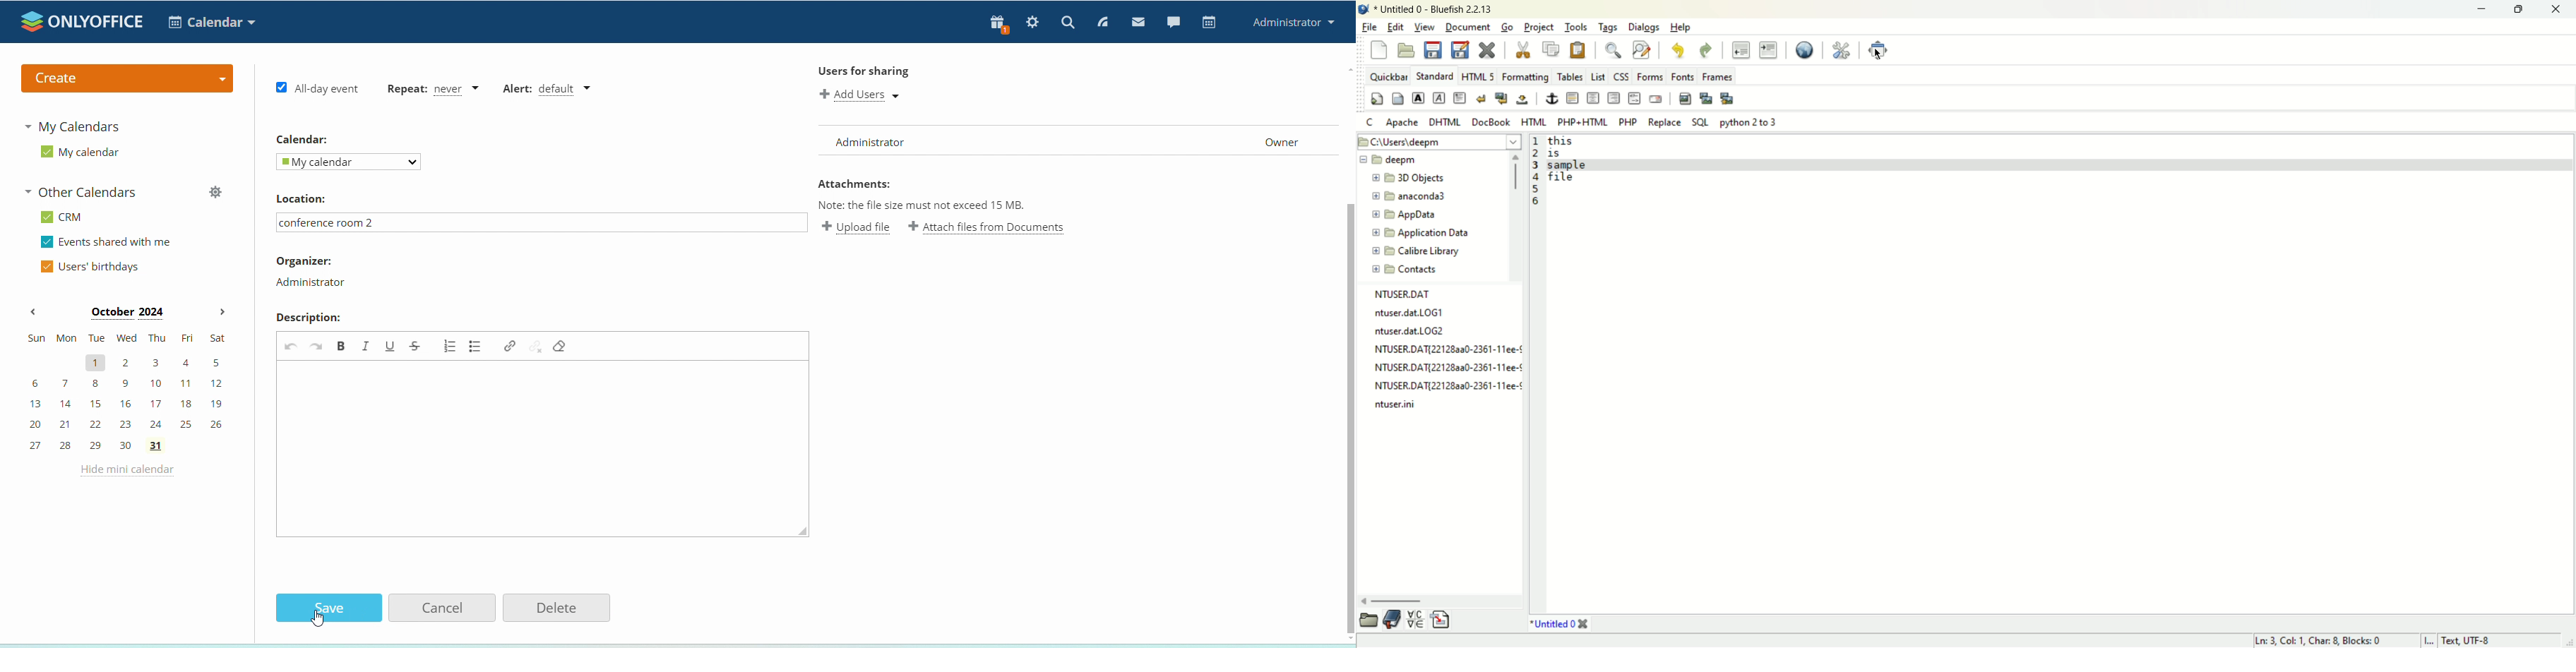 This screenshot has height=672, width=2576. I want to click on manage, so click(215, 194).